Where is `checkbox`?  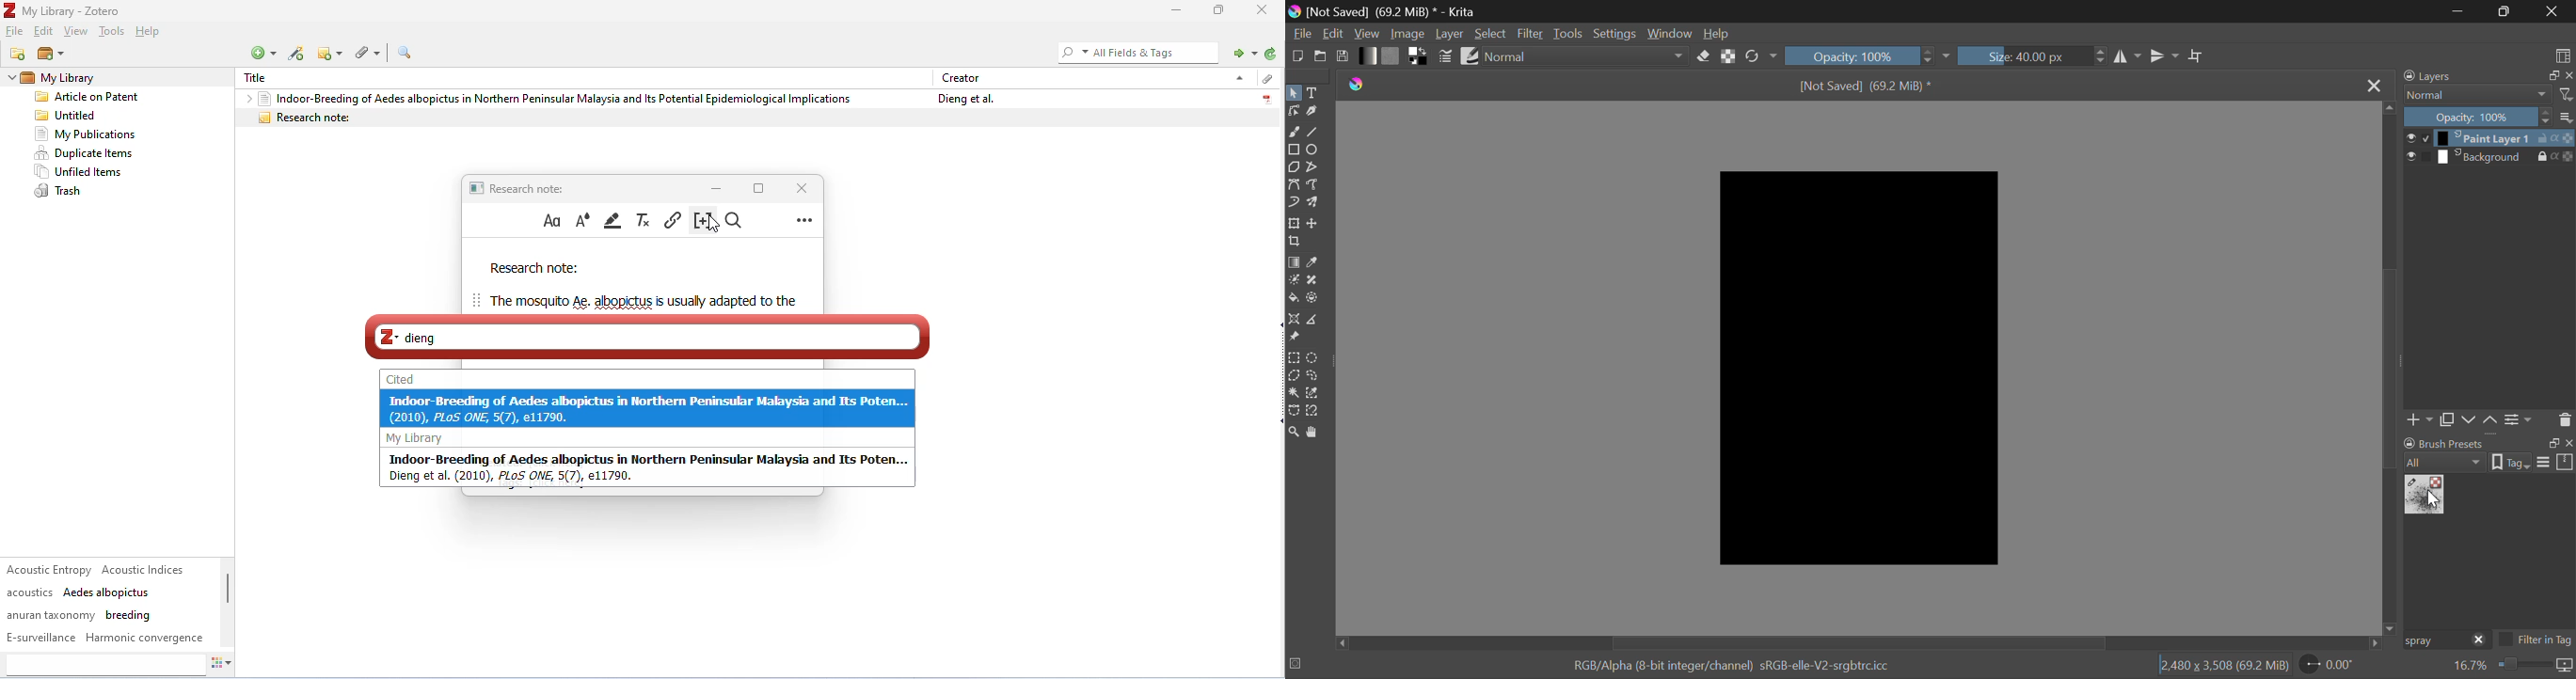 checkbox is located at coordinates (2418, 138).